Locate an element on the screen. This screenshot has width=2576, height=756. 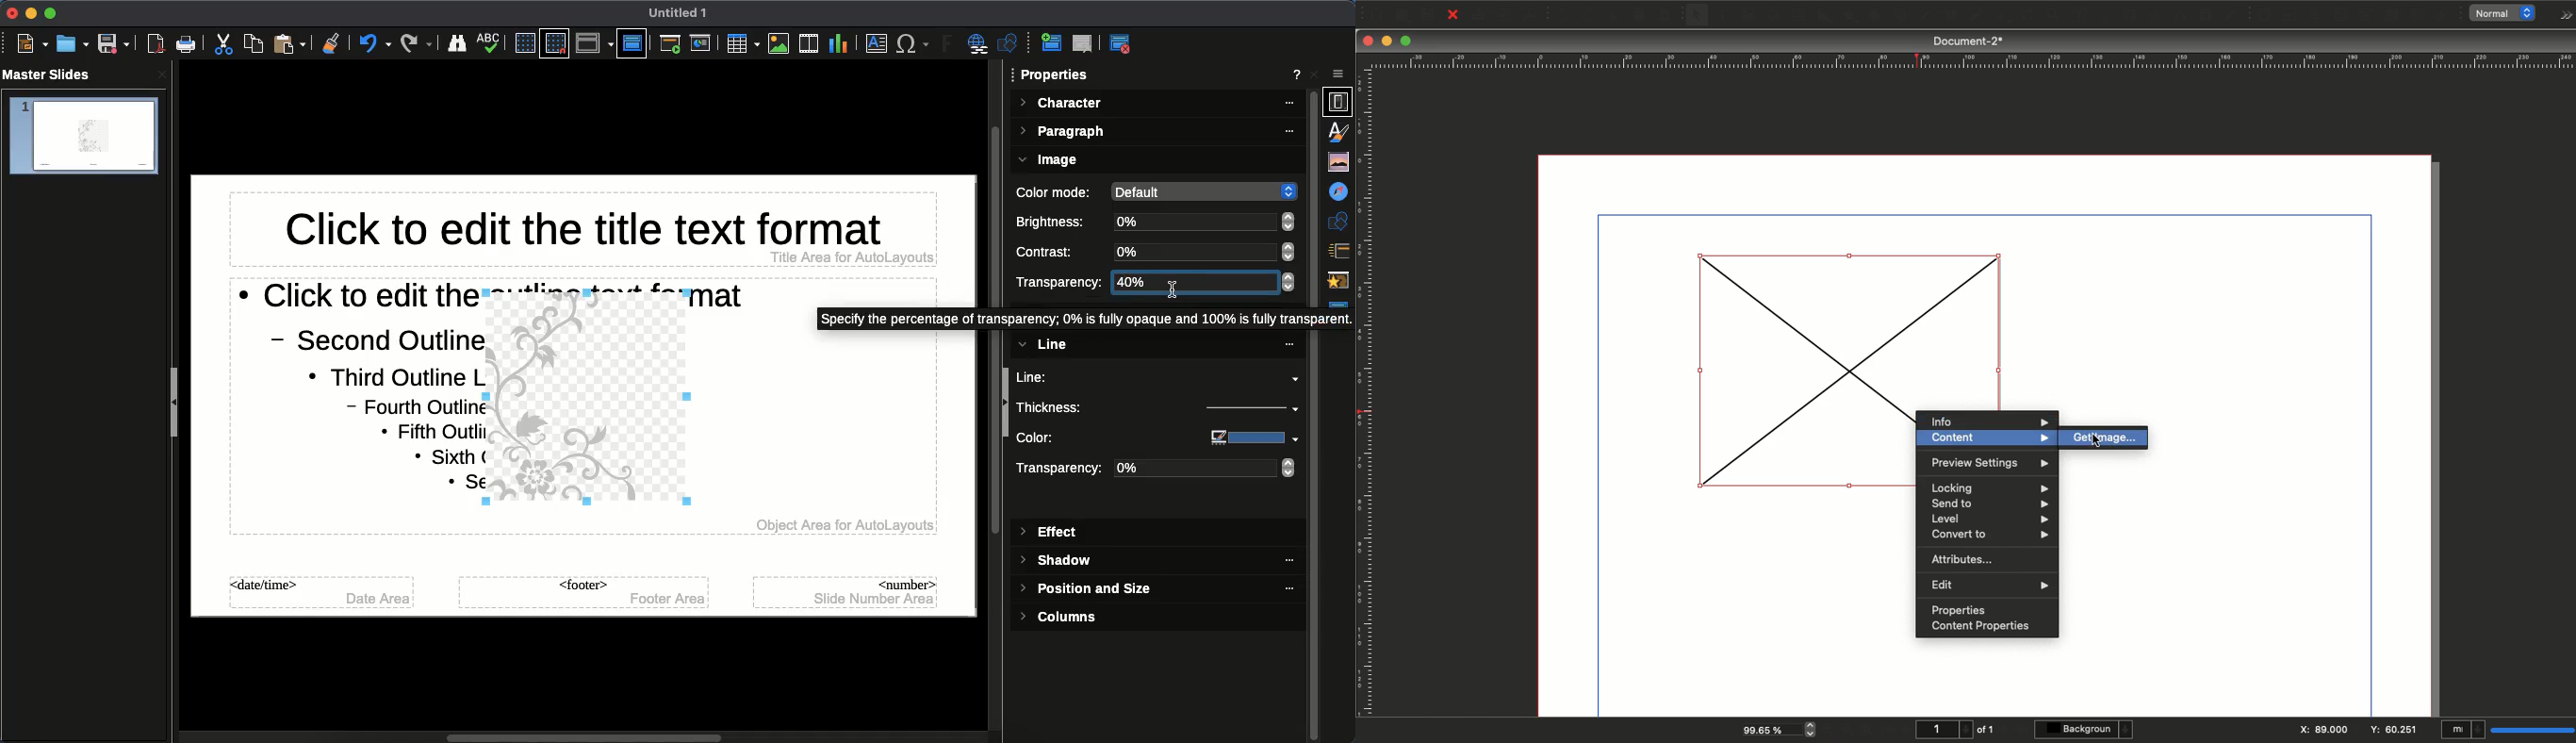
Display grid is located at coordinates (523, 42).